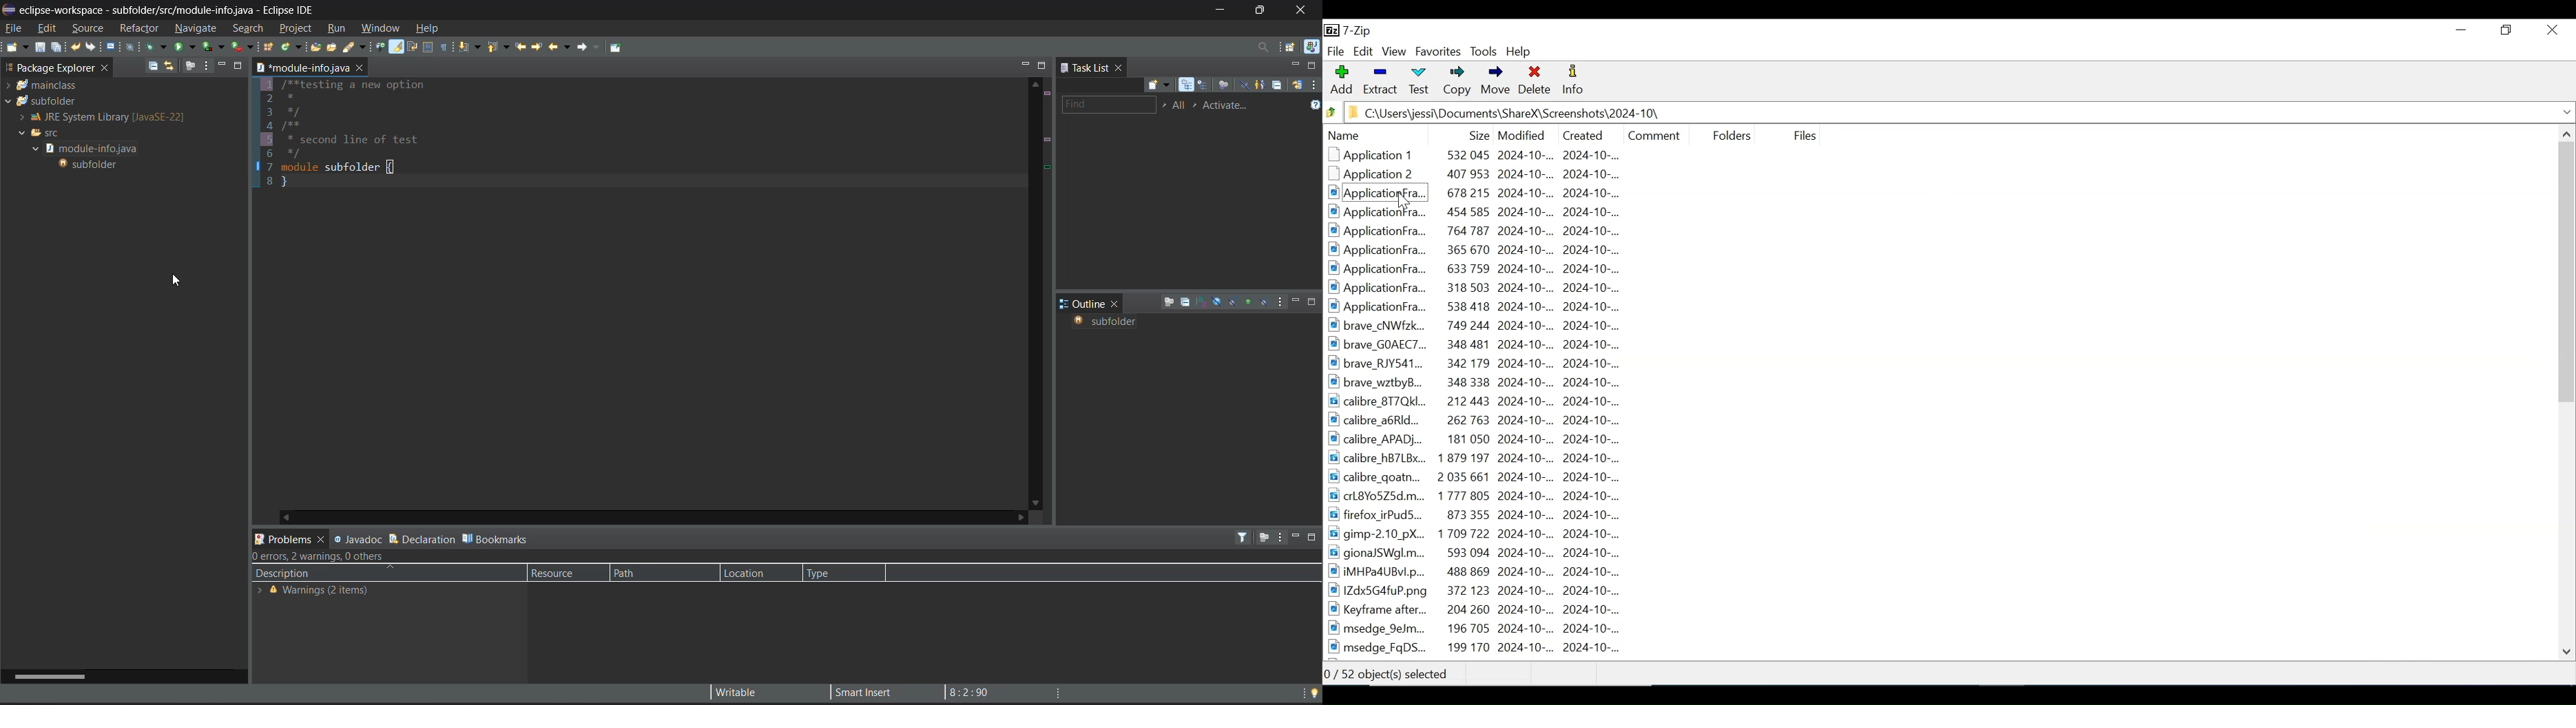  Describe the element at coordinates (1483, 325) in the screenshot. I see `brave cNWfzk... 749 244 2024-10-... 2024-10-...` at that location.